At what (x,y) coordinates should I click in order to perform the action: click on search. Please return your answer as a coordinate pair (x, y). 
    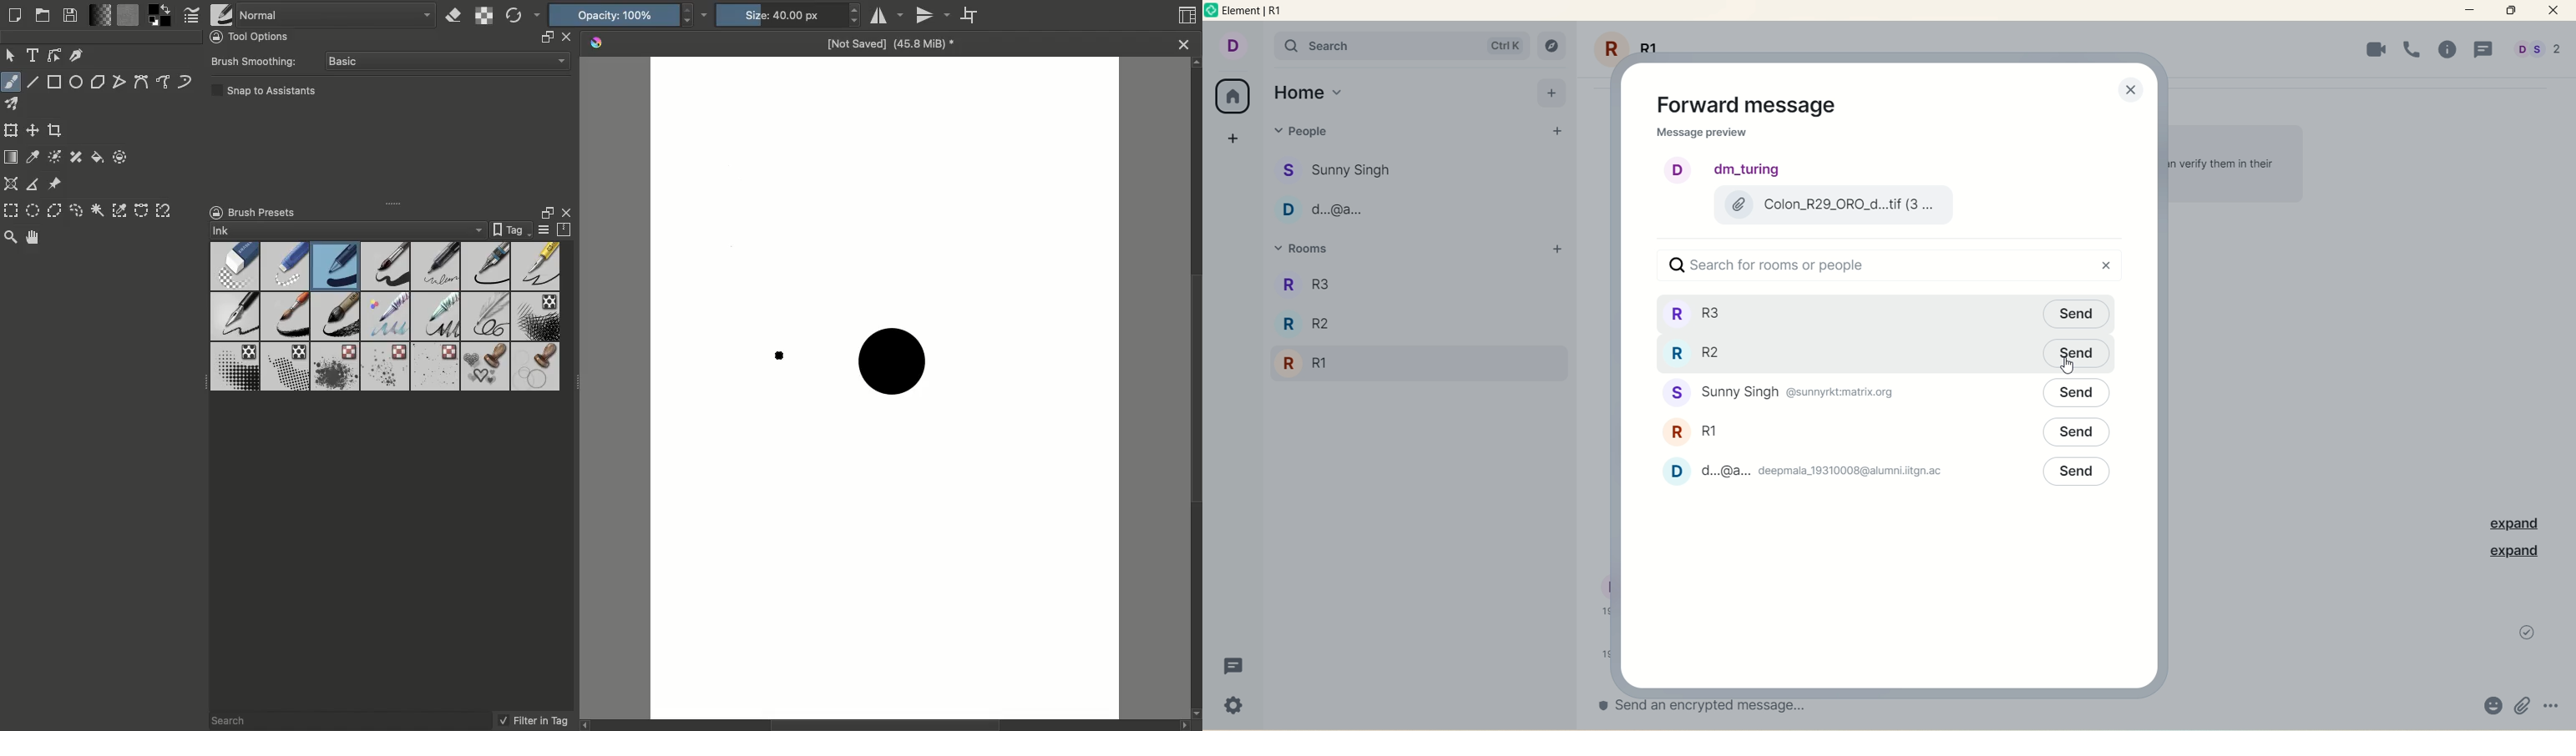
    Looking at the image, I should click on (1401, 46).